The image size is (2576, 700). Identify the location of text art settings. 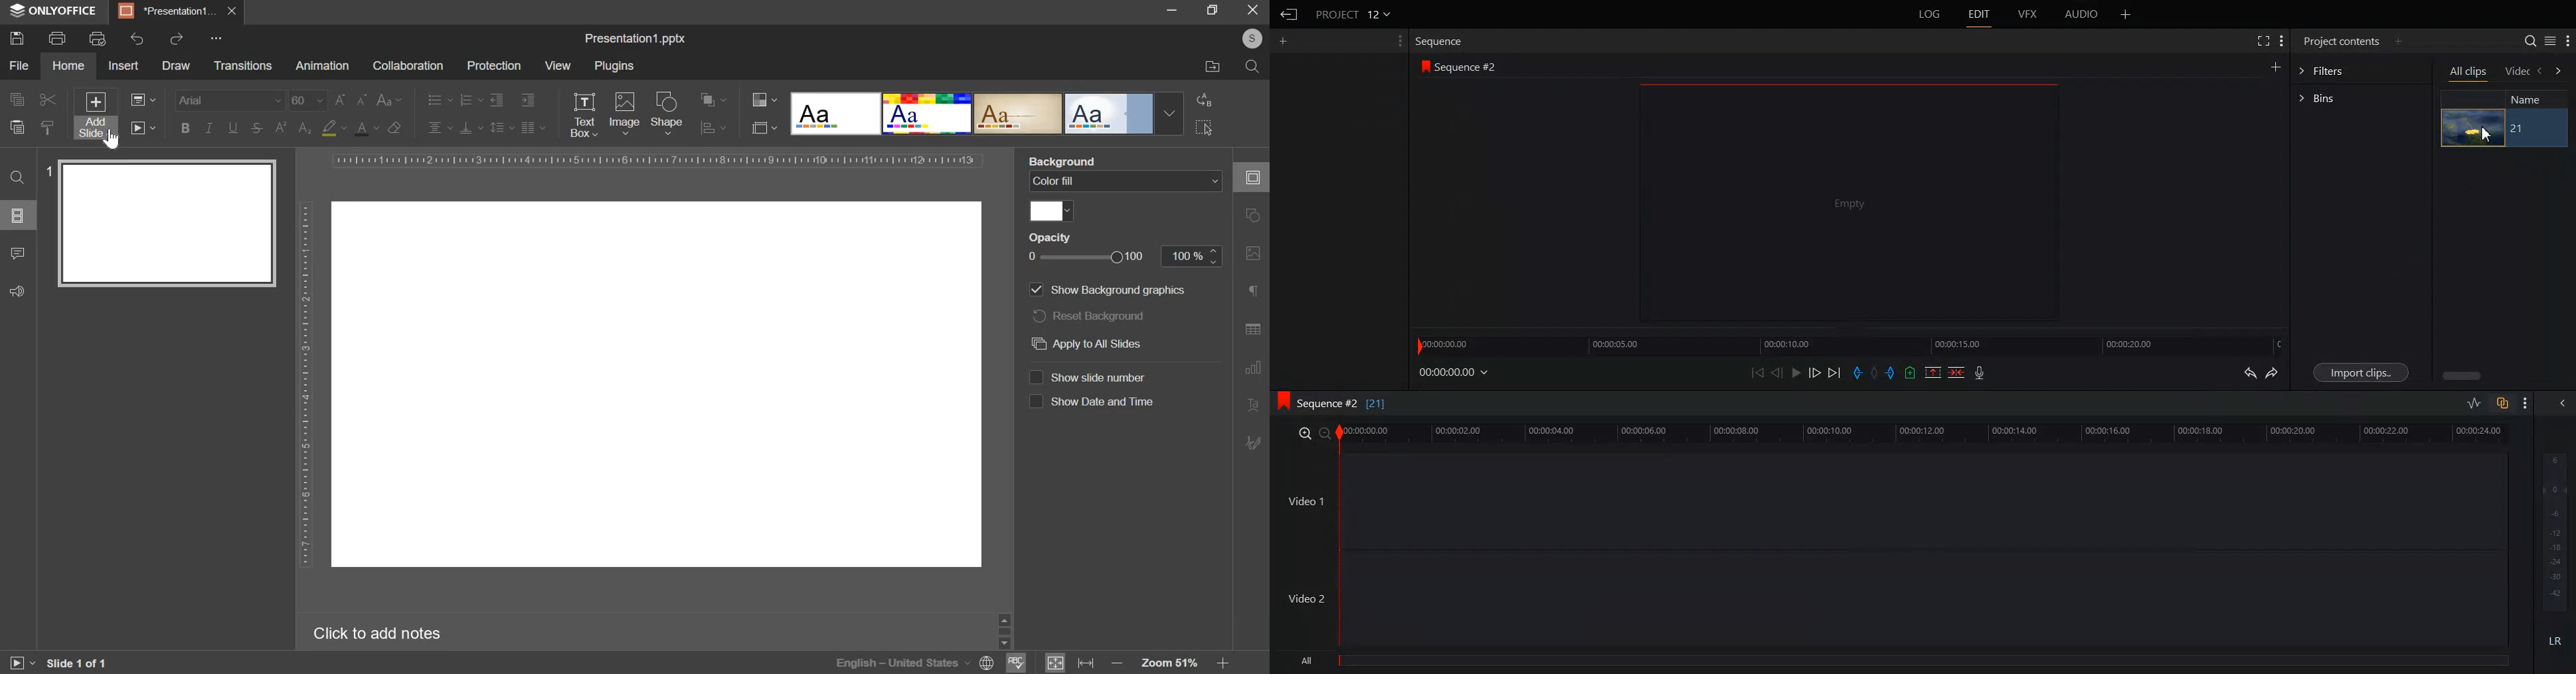
(1256, 405).